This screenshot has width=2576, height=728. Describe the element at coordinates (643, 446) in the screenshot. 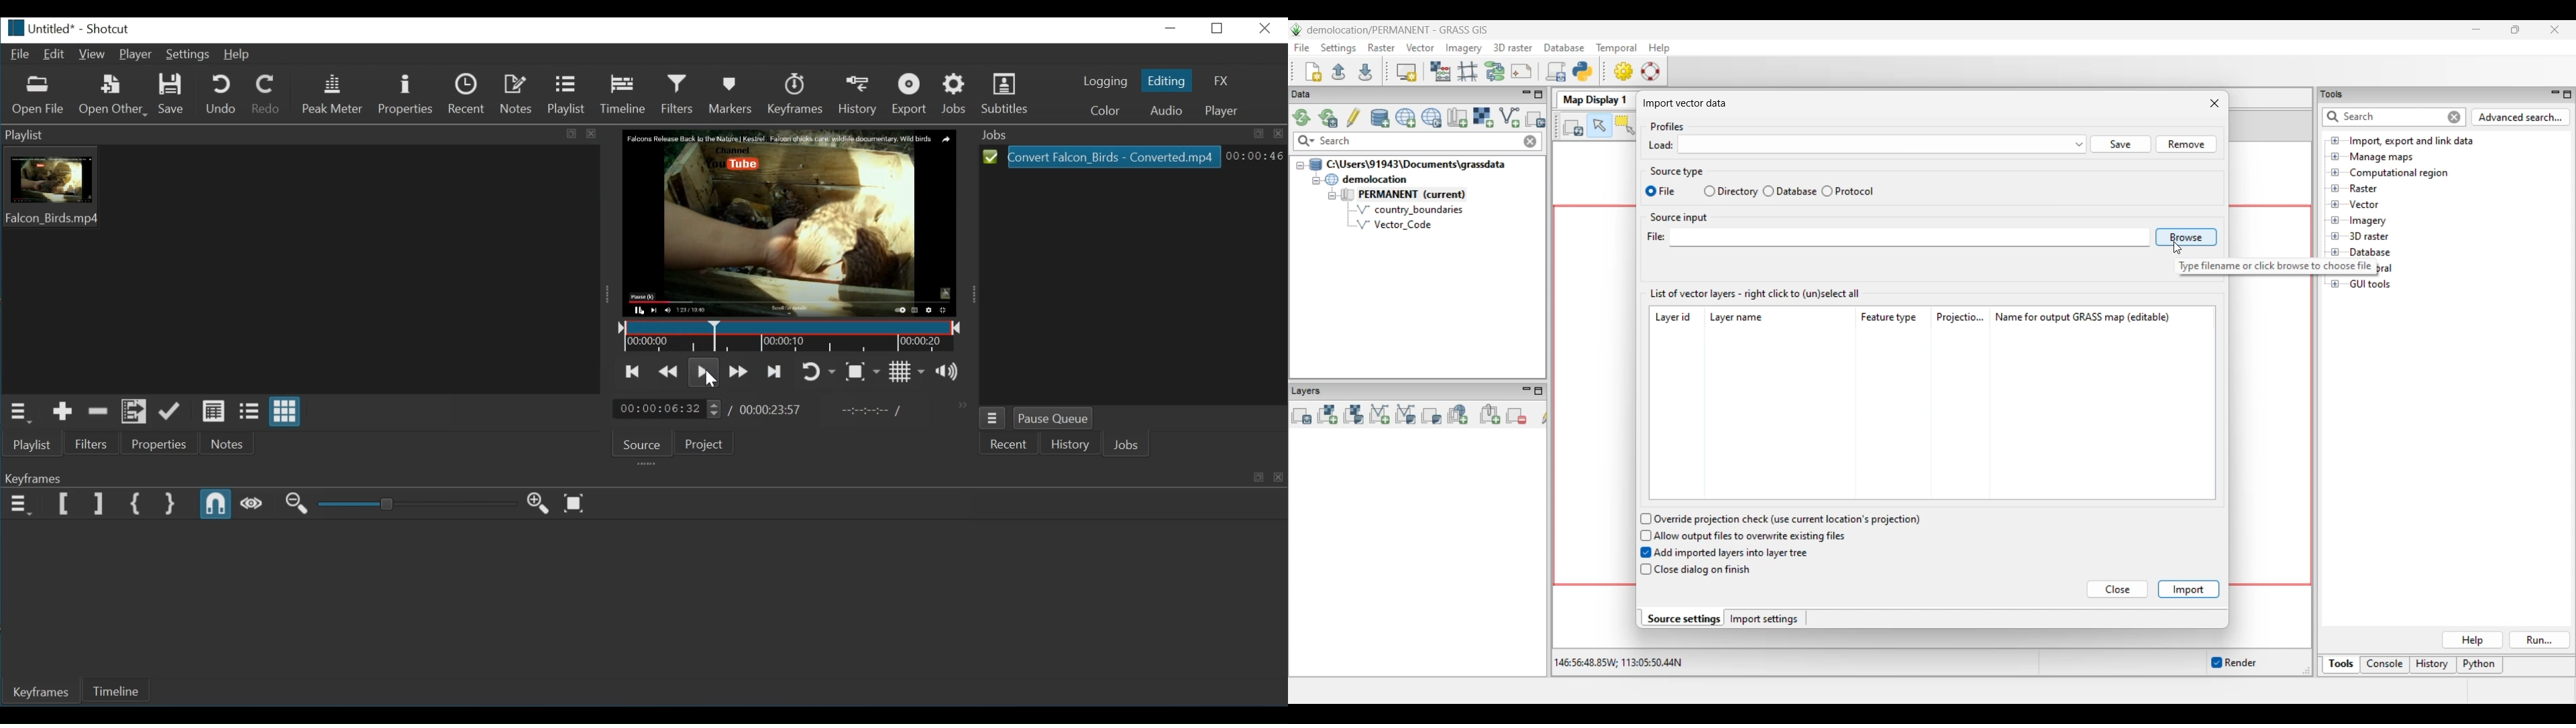

I see `Source` at that location.